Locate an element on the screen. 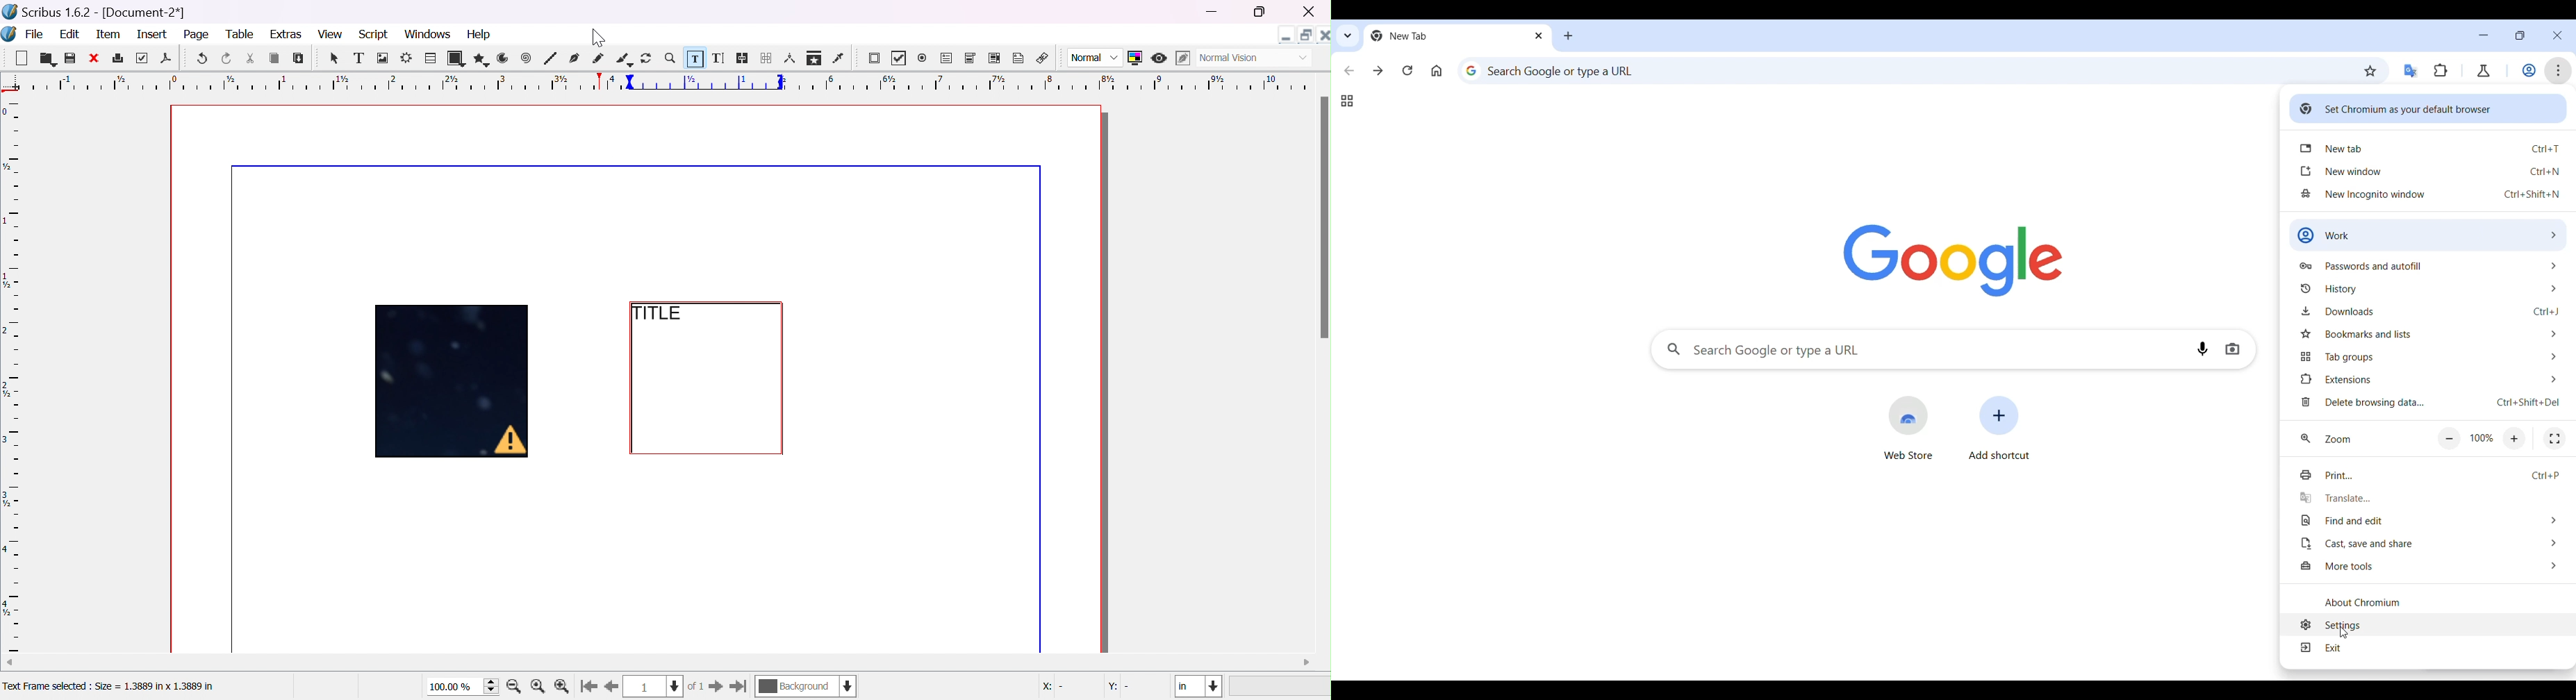 Image resolution: width=2576 pixels, height=700 pixels. link text frames is located at coordinates (743, 58).